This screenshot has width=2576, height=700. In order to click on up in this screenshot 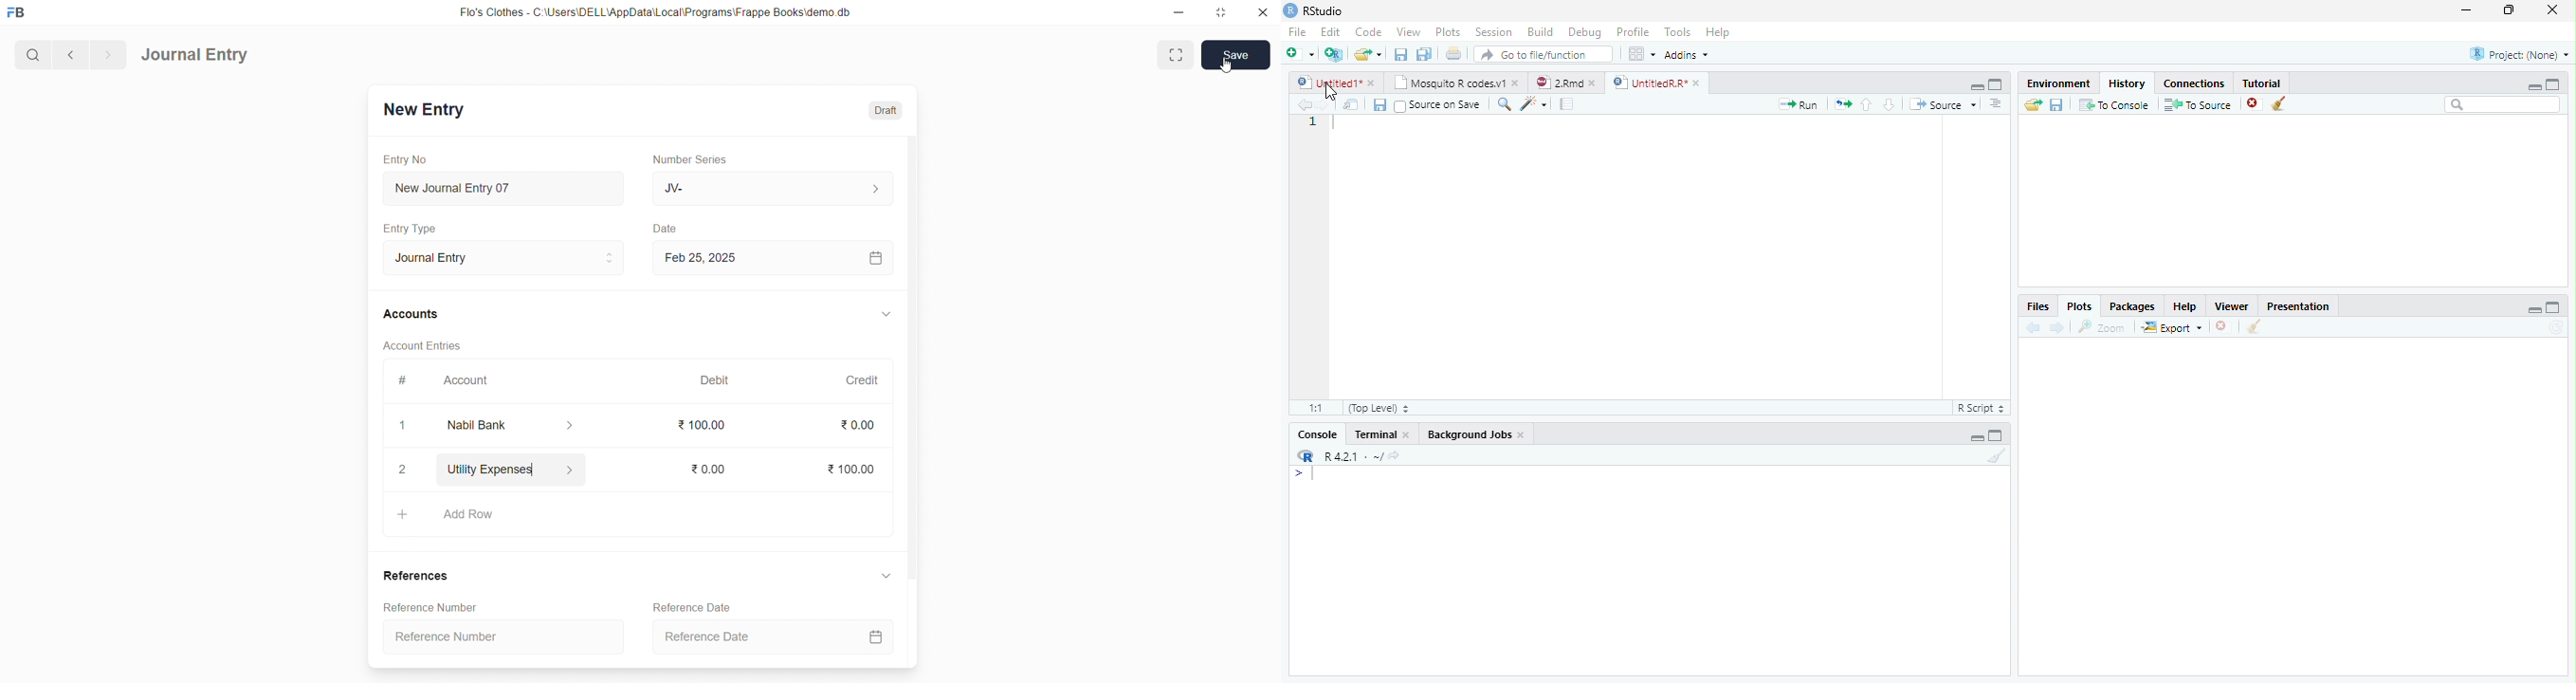, I will do `click(1867, 104)`.